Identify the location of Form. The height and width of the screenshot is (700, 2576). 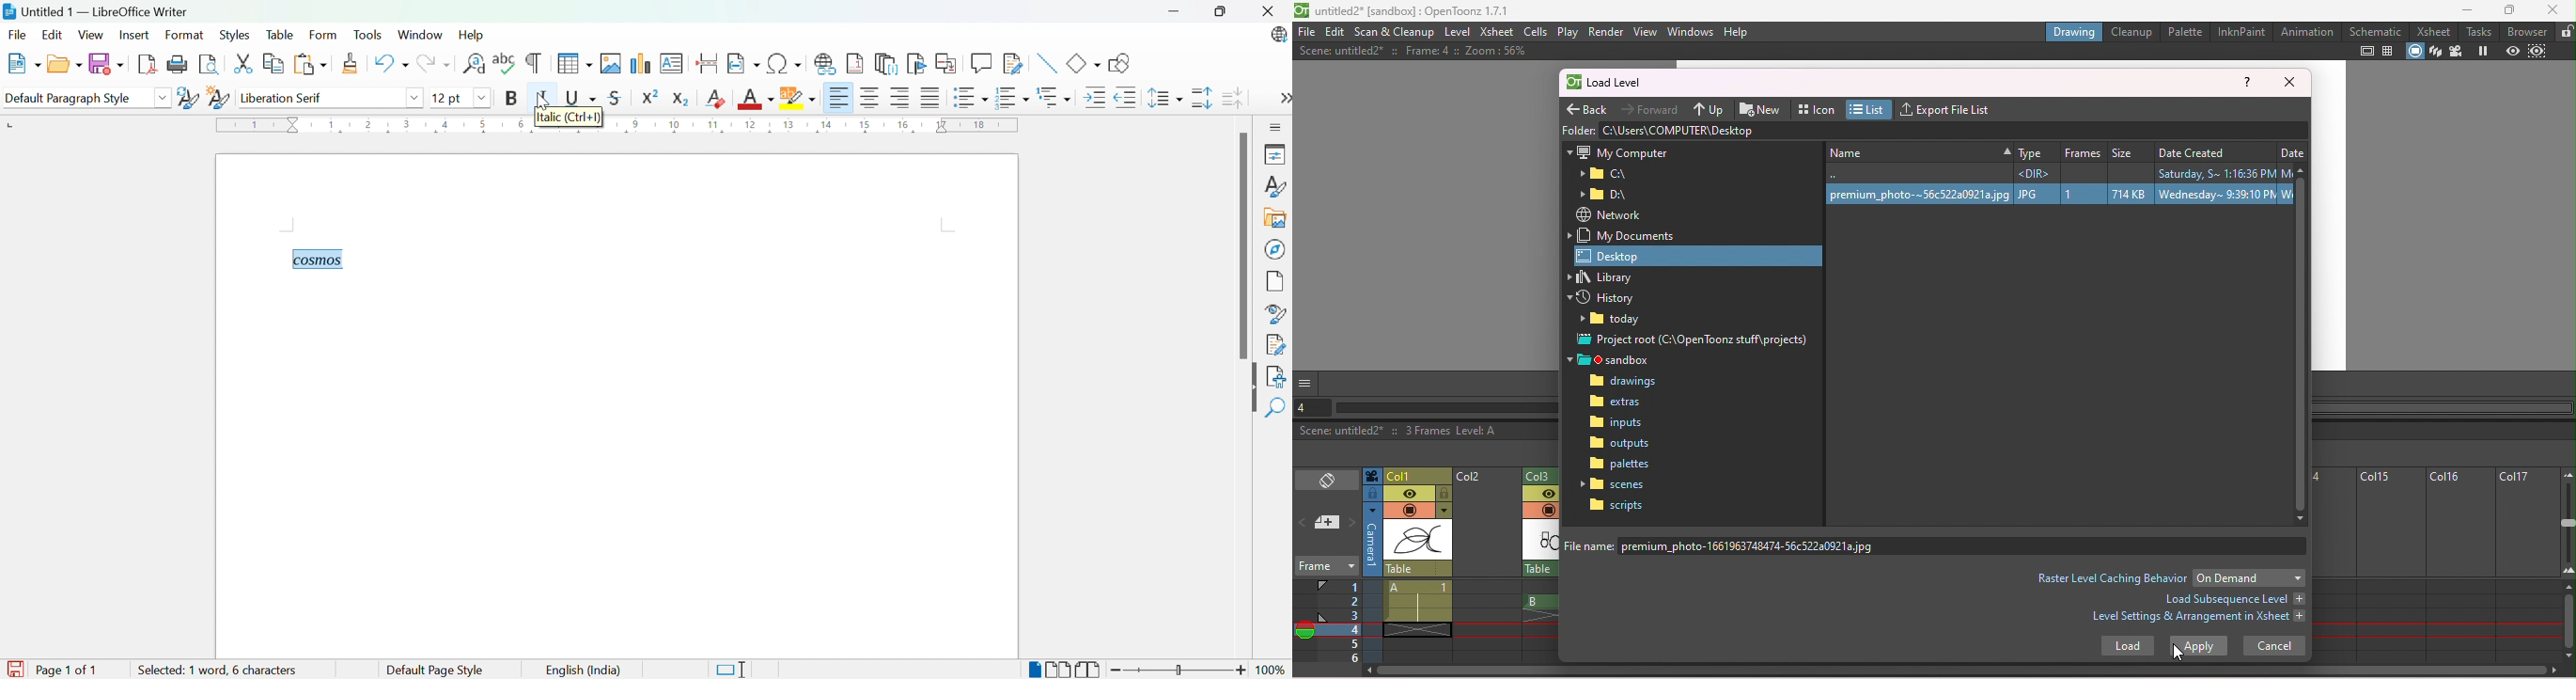
(323, 34).